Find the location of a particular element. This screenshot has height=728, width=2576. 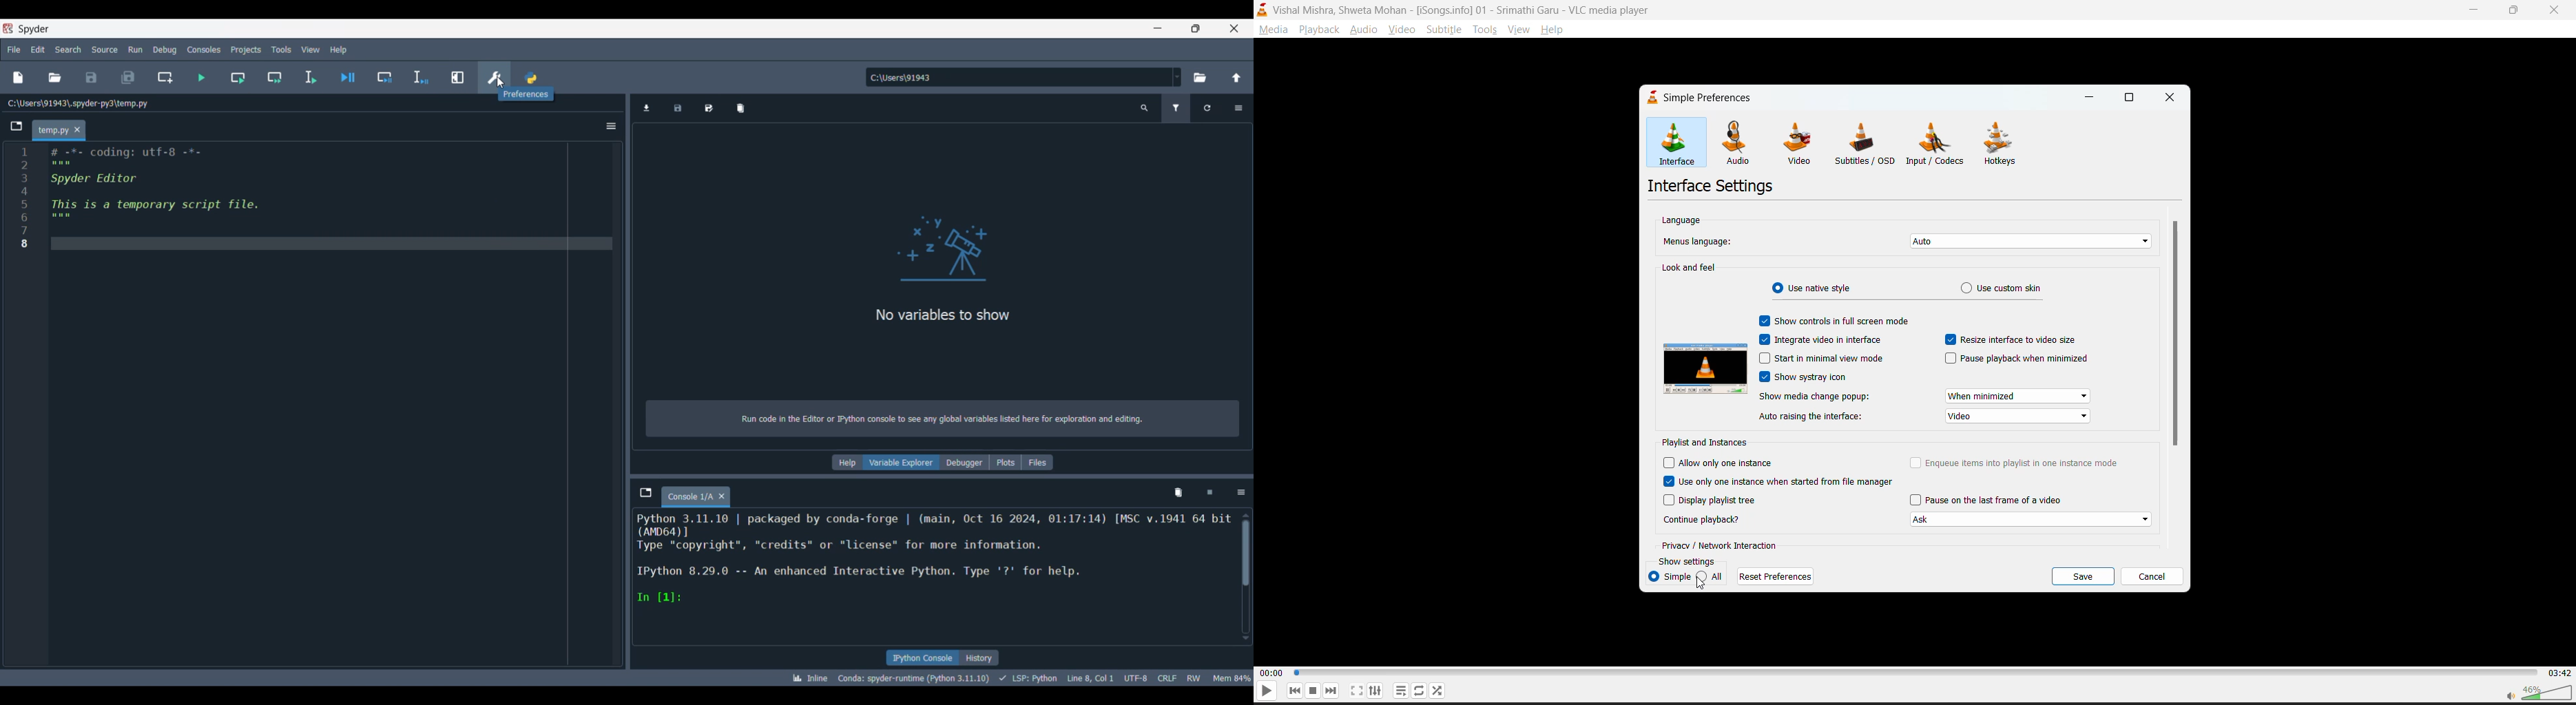

03:42 is located at coordinates (2558, 671).